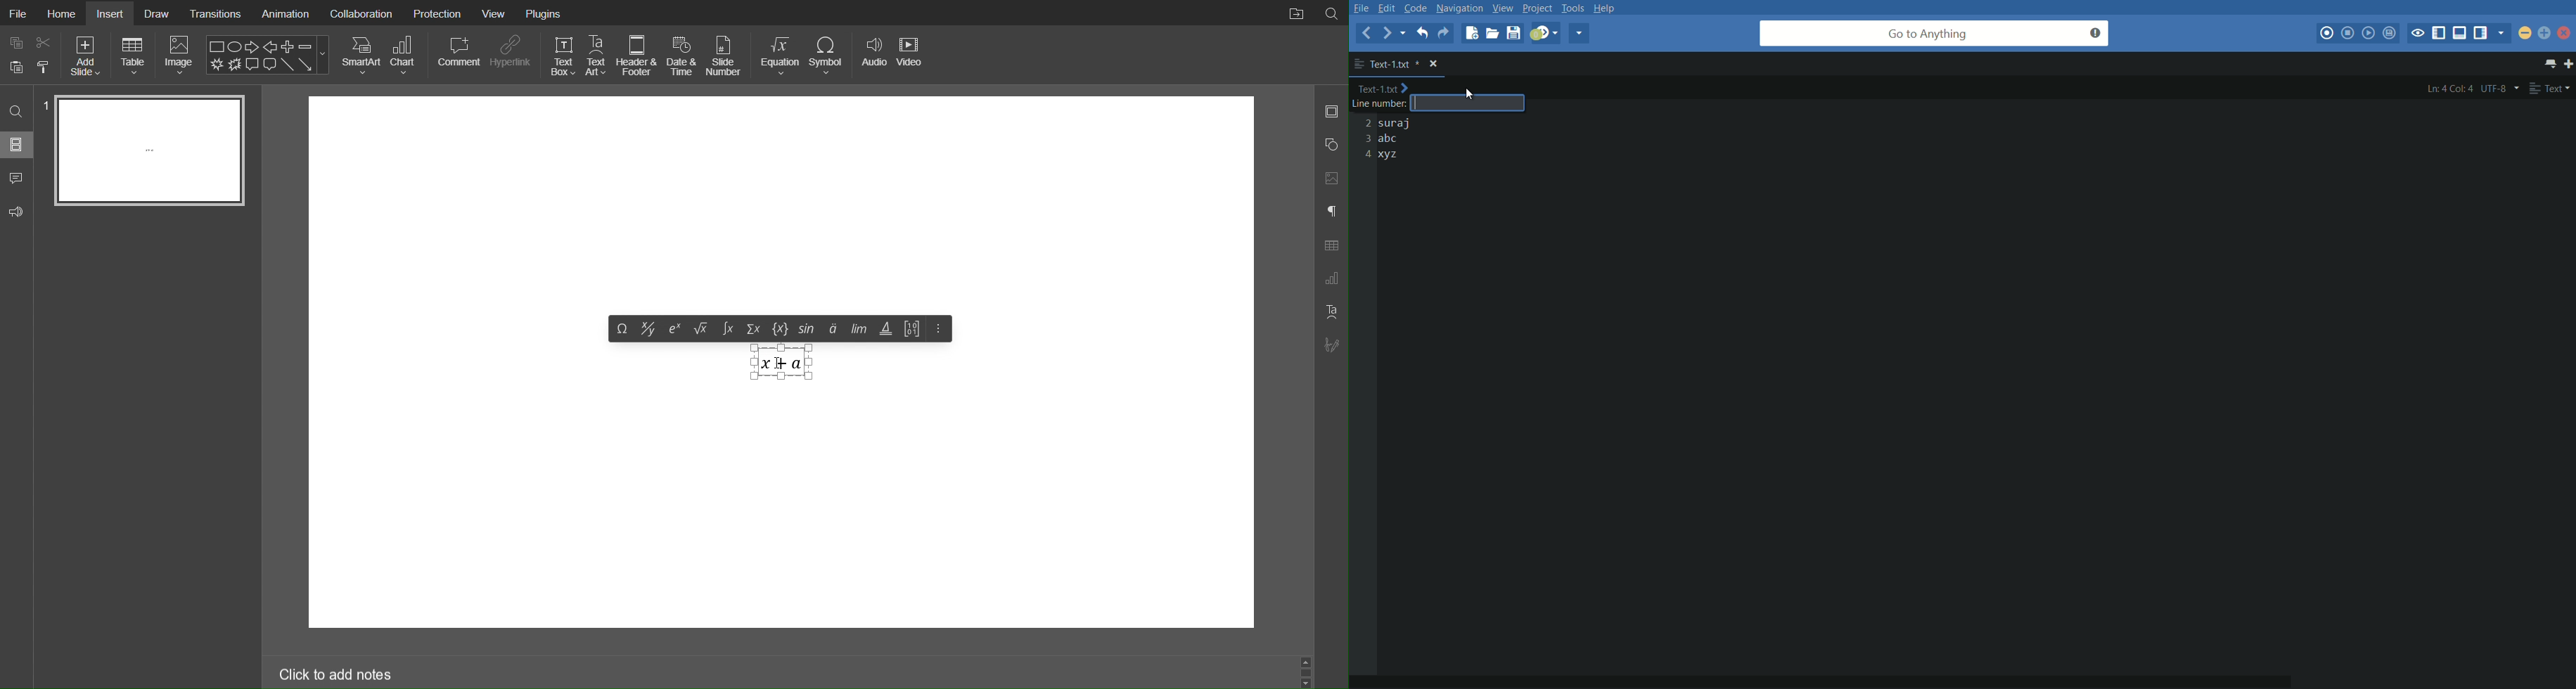 The height and width of the screenshot is (700, 2576). Describe the element at coordinates (639, 56) in the screenshot. I see `Header & Footer` at that location.